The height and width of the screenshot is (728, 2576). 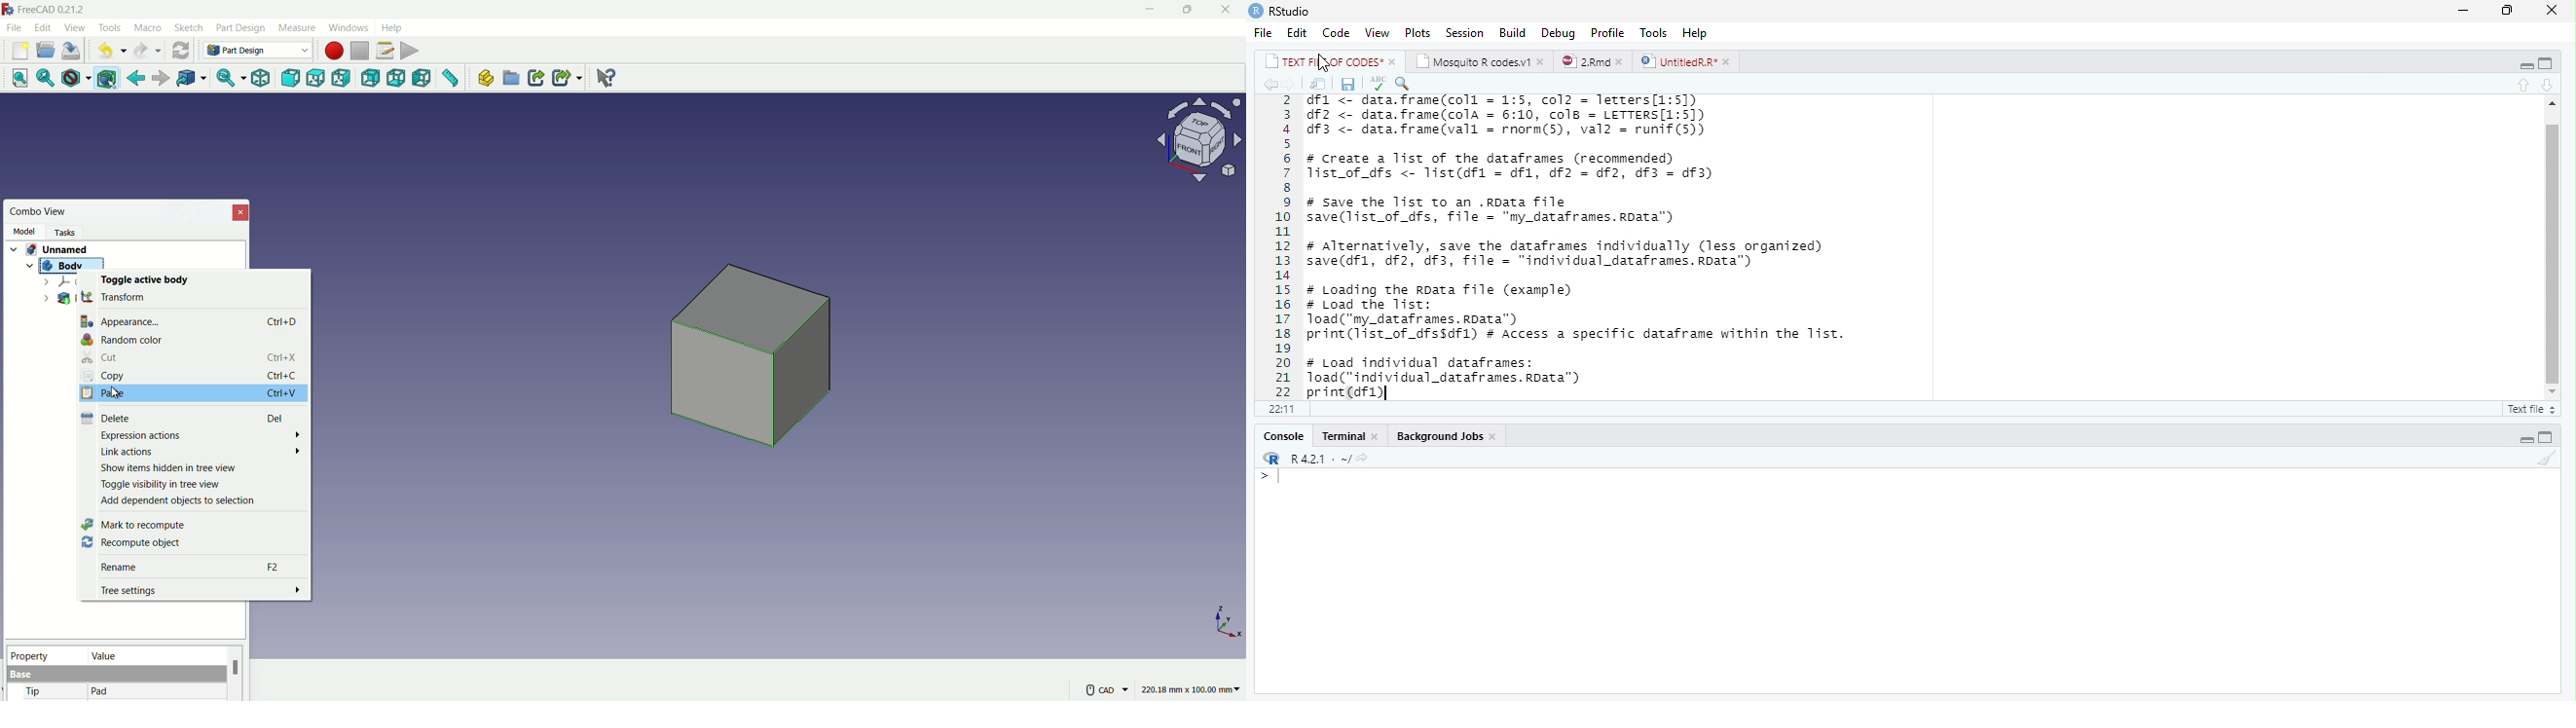 What do you see at coordinates (1559, 32) in the screenshot?
I see `Debug` at bounding box center [1559, 32].